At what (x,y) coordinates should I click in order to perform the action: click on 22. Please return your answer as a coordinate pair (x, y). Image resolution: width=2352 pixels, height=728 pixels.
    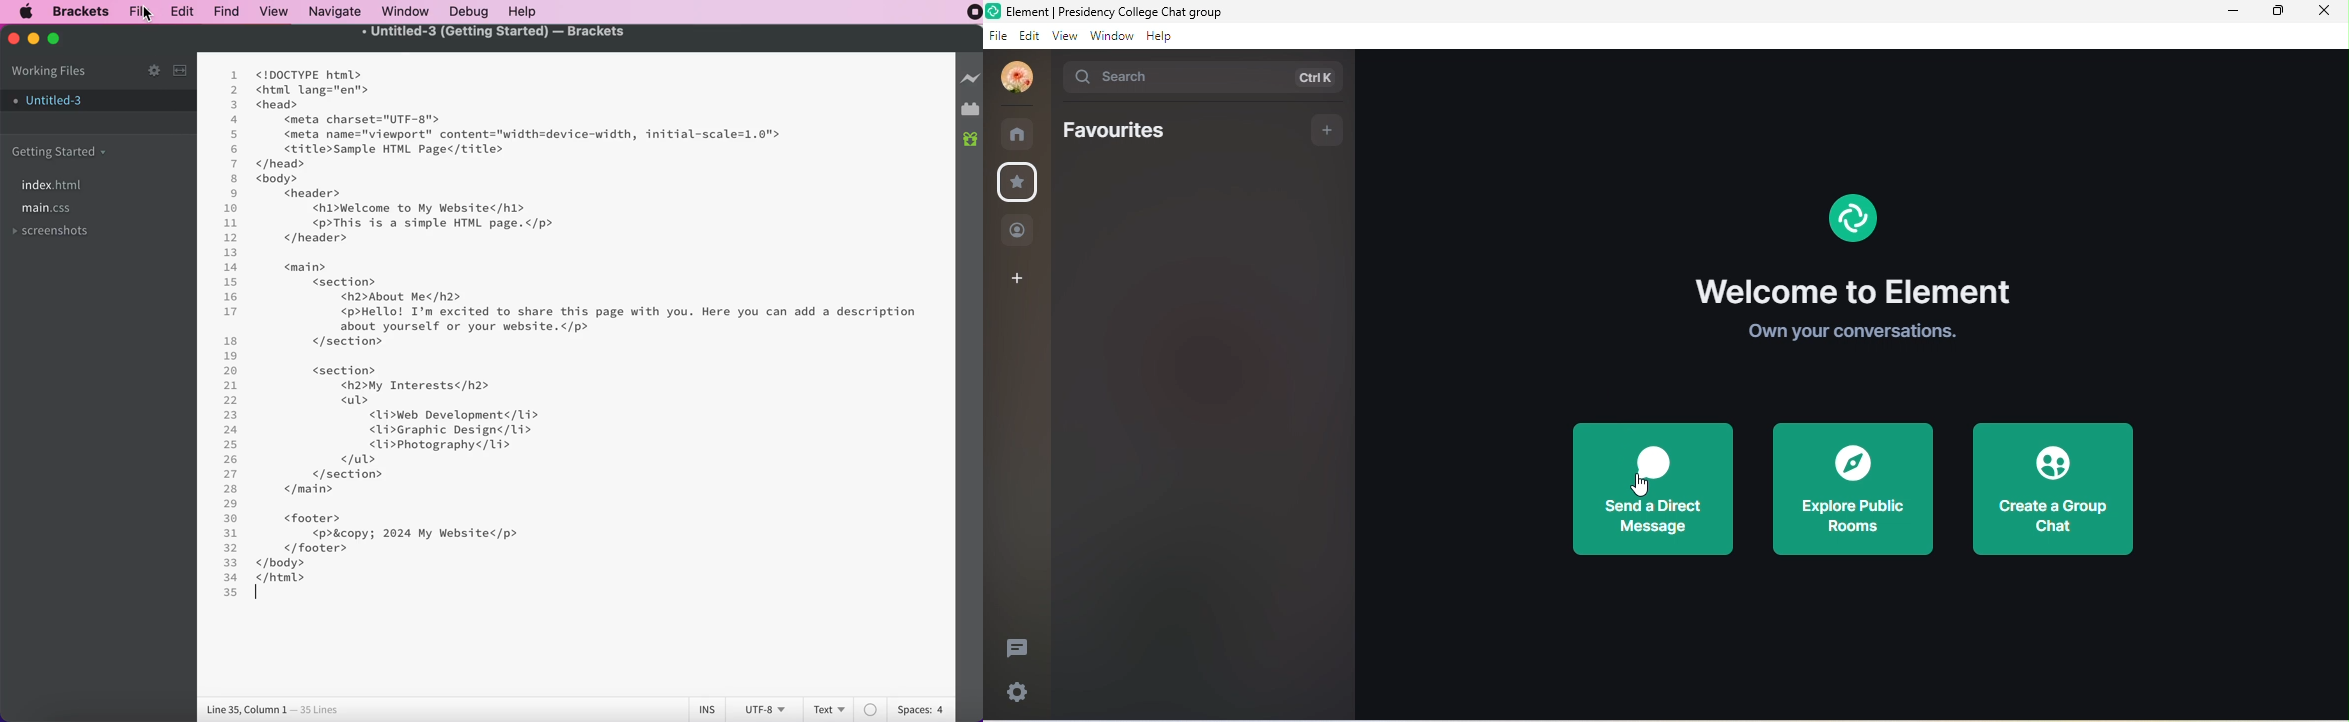
    Looking at the image, I should click on (230, 400).